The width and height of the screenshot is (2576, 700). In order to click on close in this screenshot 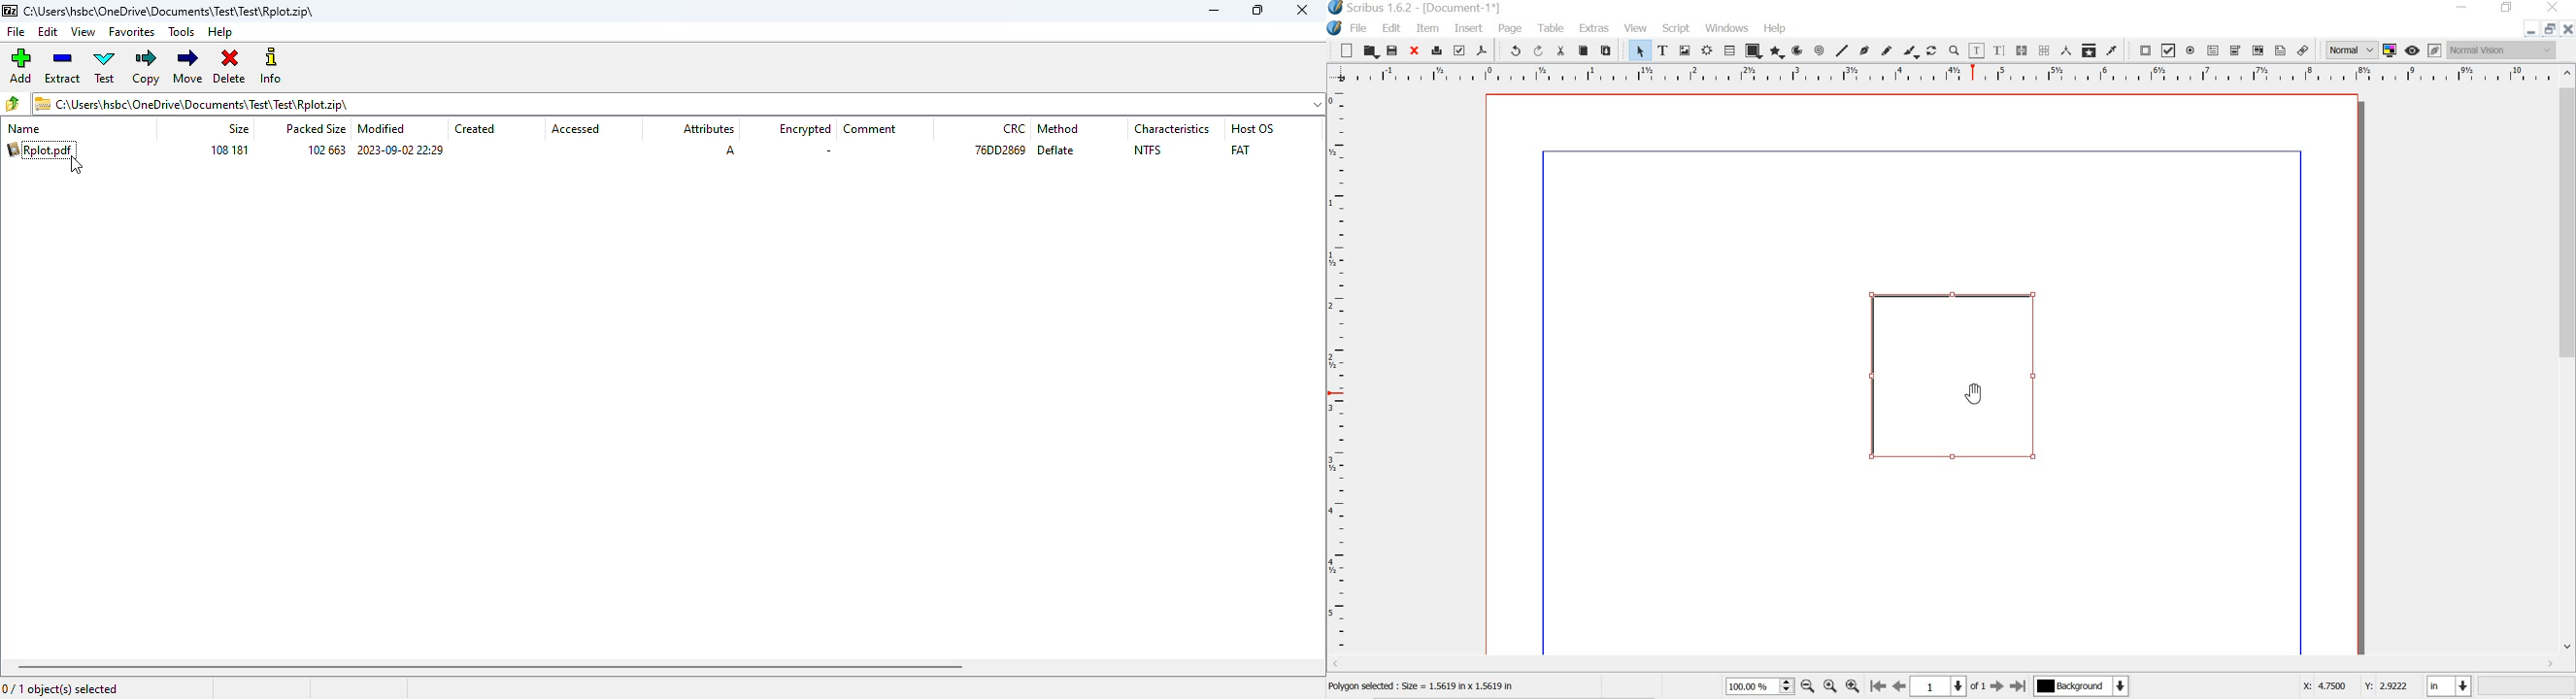, I will do `click(2568, 31)`.